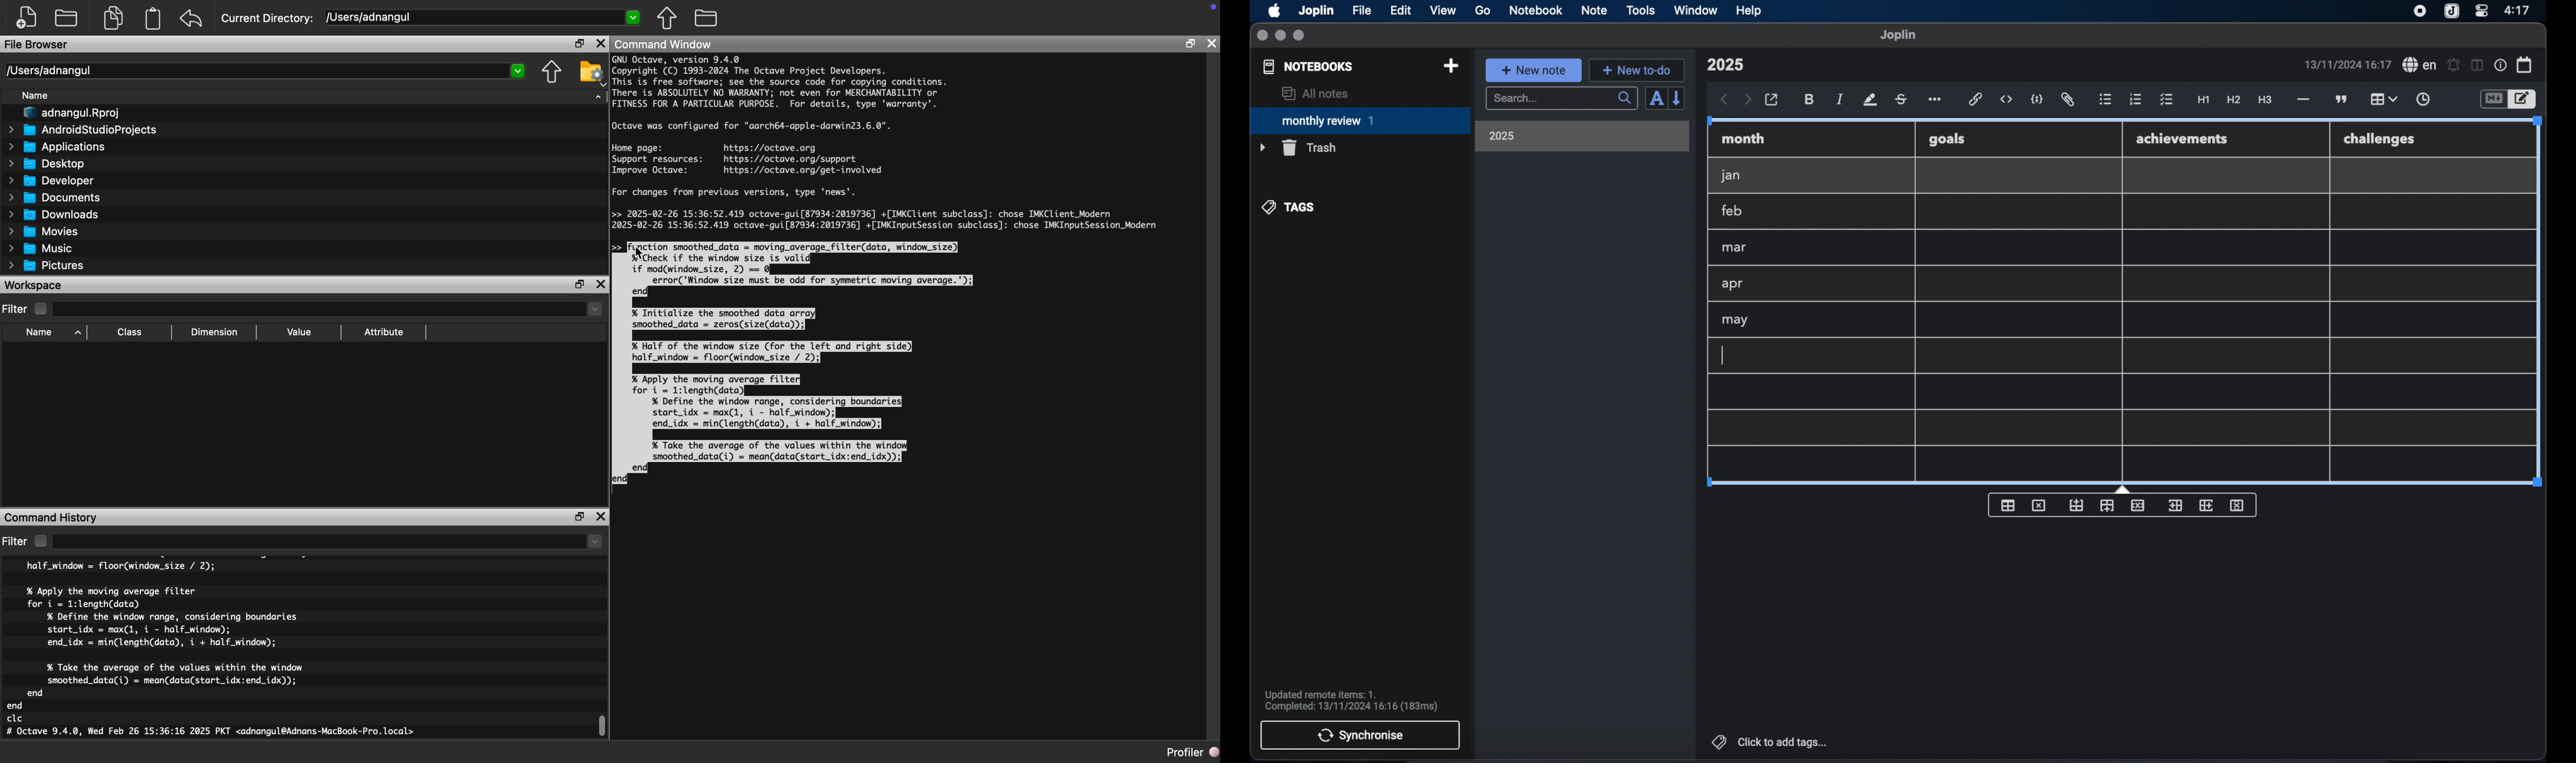 This screenshot has height=784, width=2576. Describe the element at coordinates (601, 517) in the screenshot. I see `Close` at that location.